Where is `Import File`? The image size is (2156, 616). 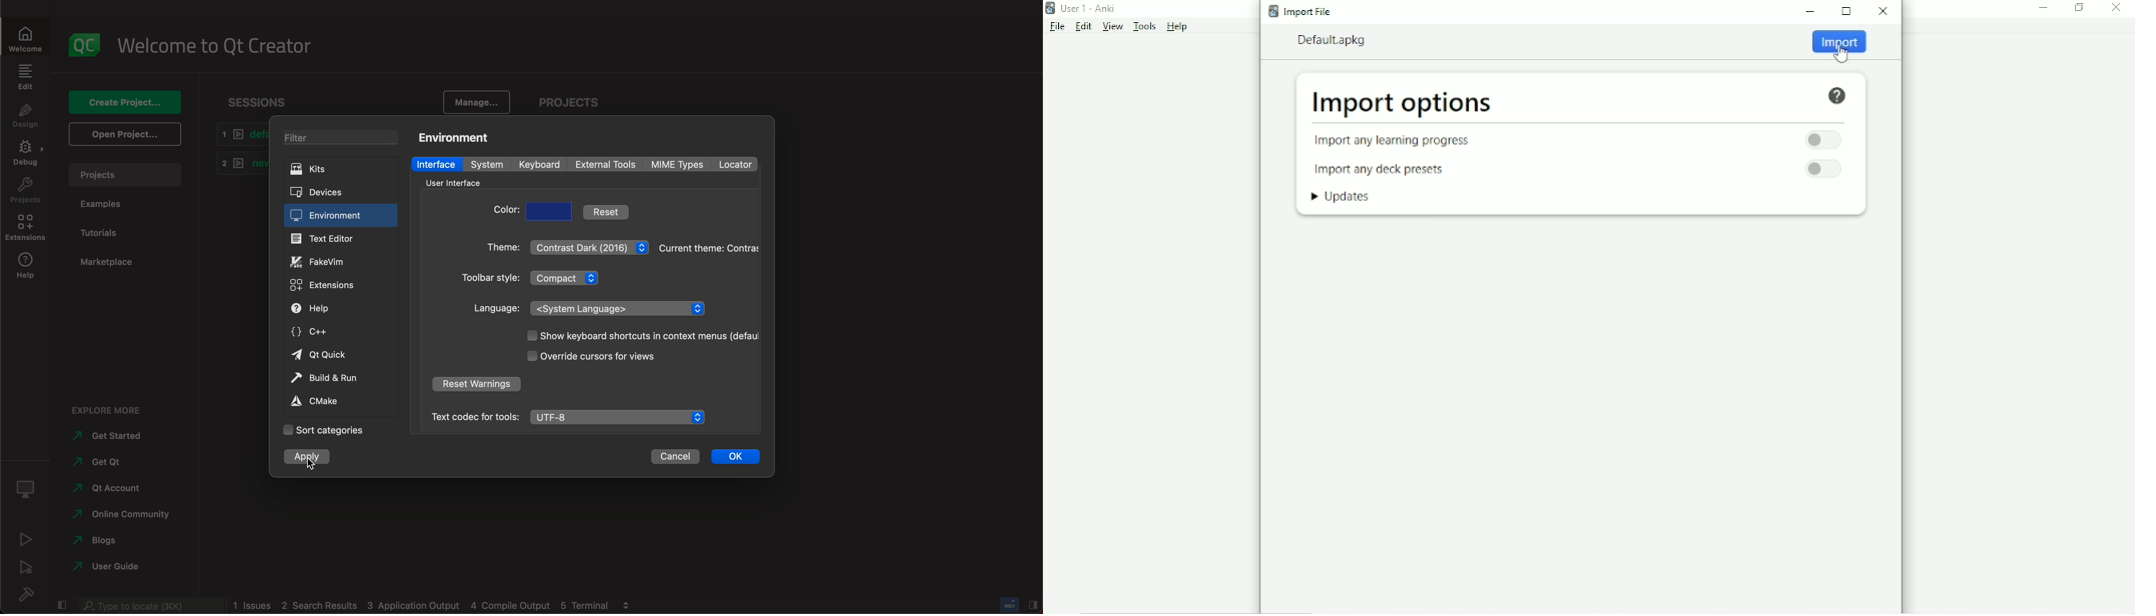 Import File is located at coordinates (1304, 11).